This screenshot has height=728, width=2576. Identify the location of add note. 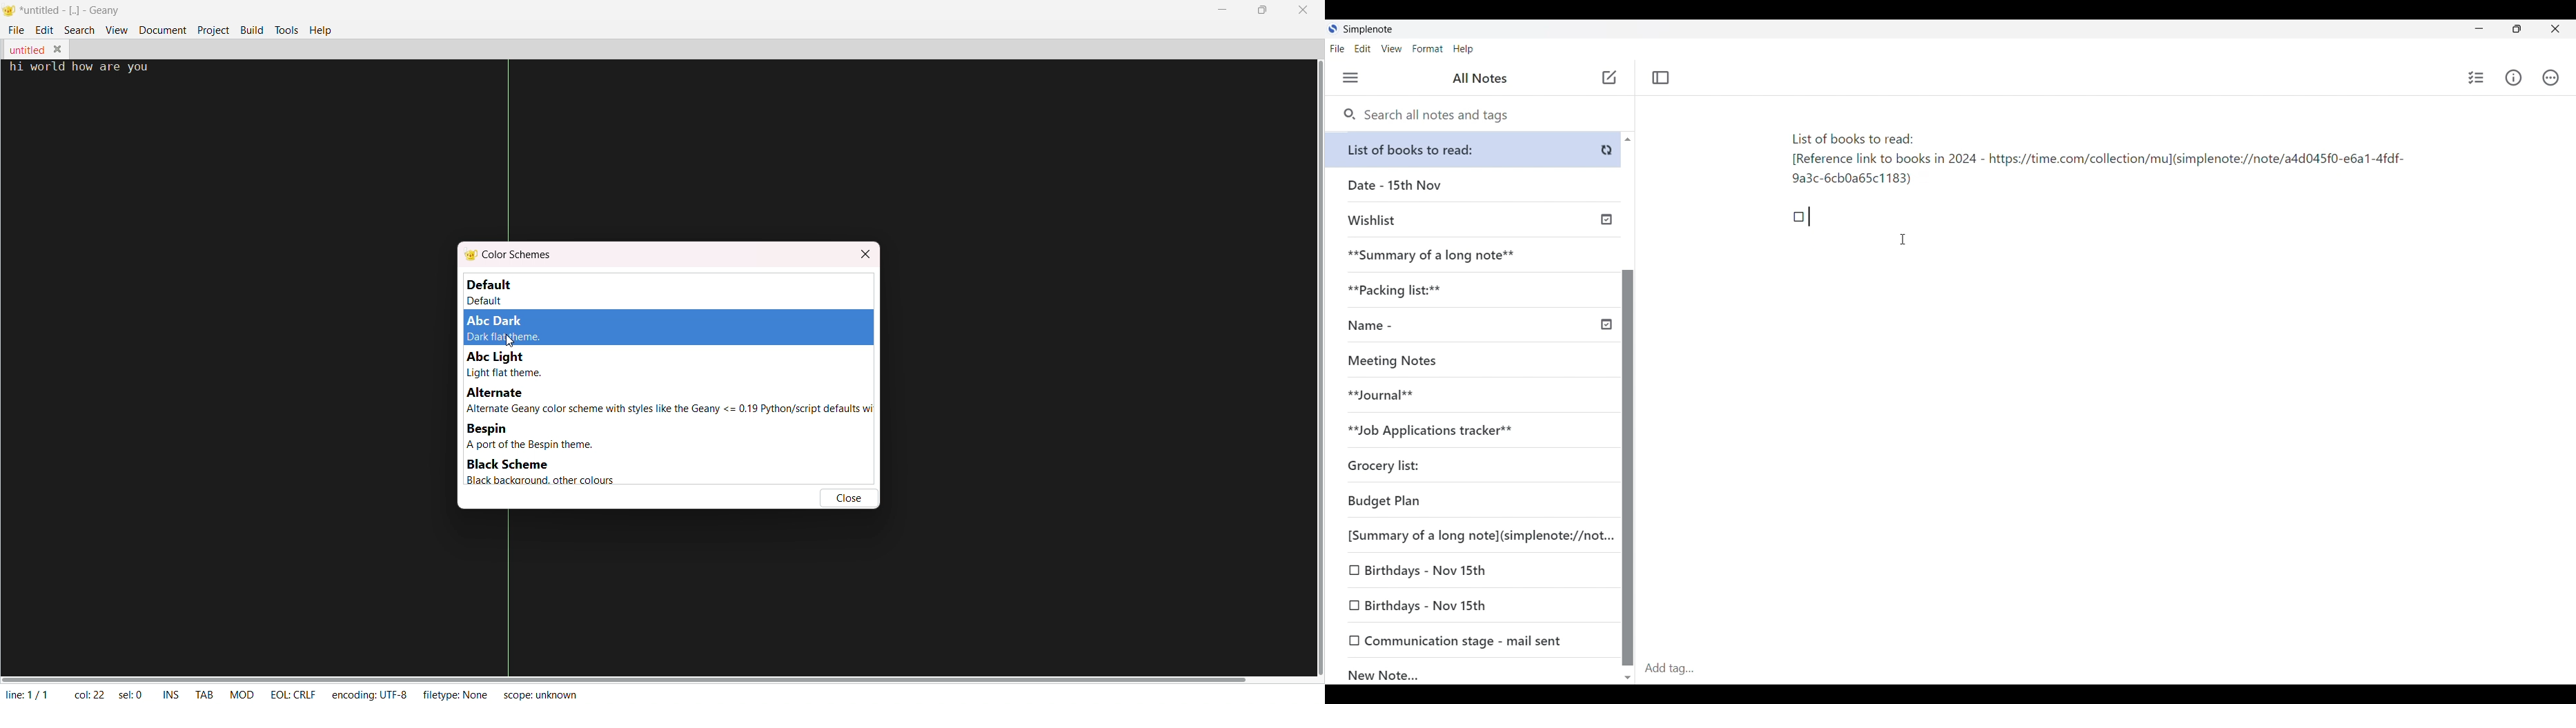
(1608, 76).